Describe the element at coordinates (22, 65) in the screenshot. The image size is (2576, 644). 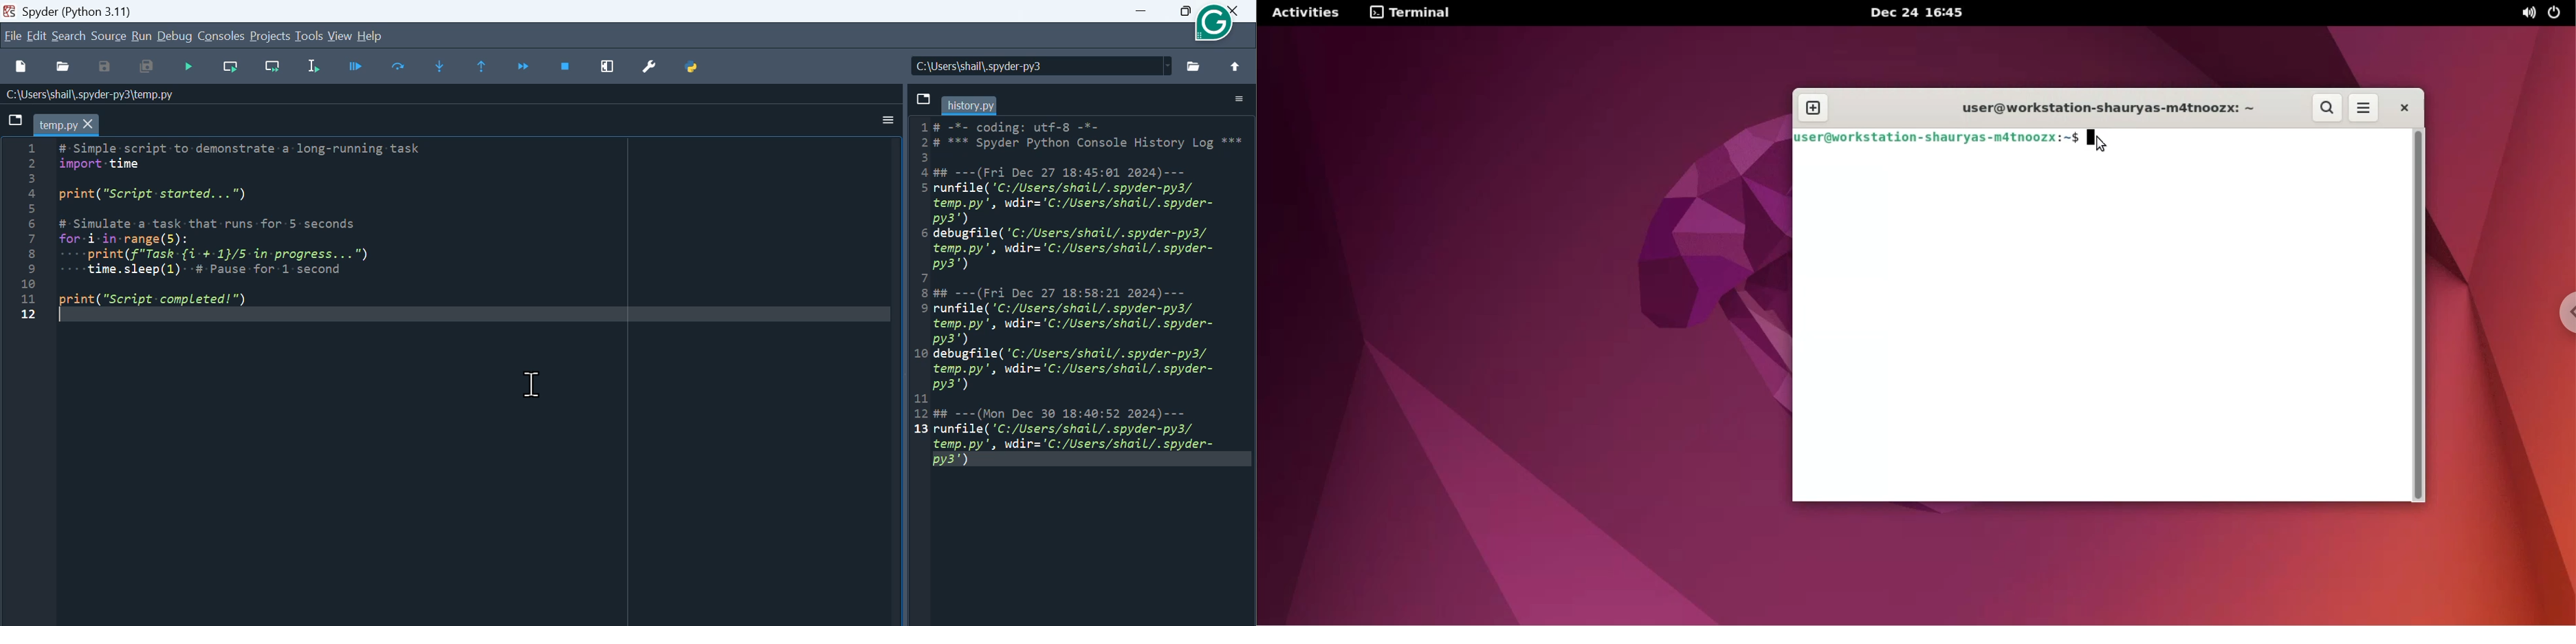
I see `new file` at that location.